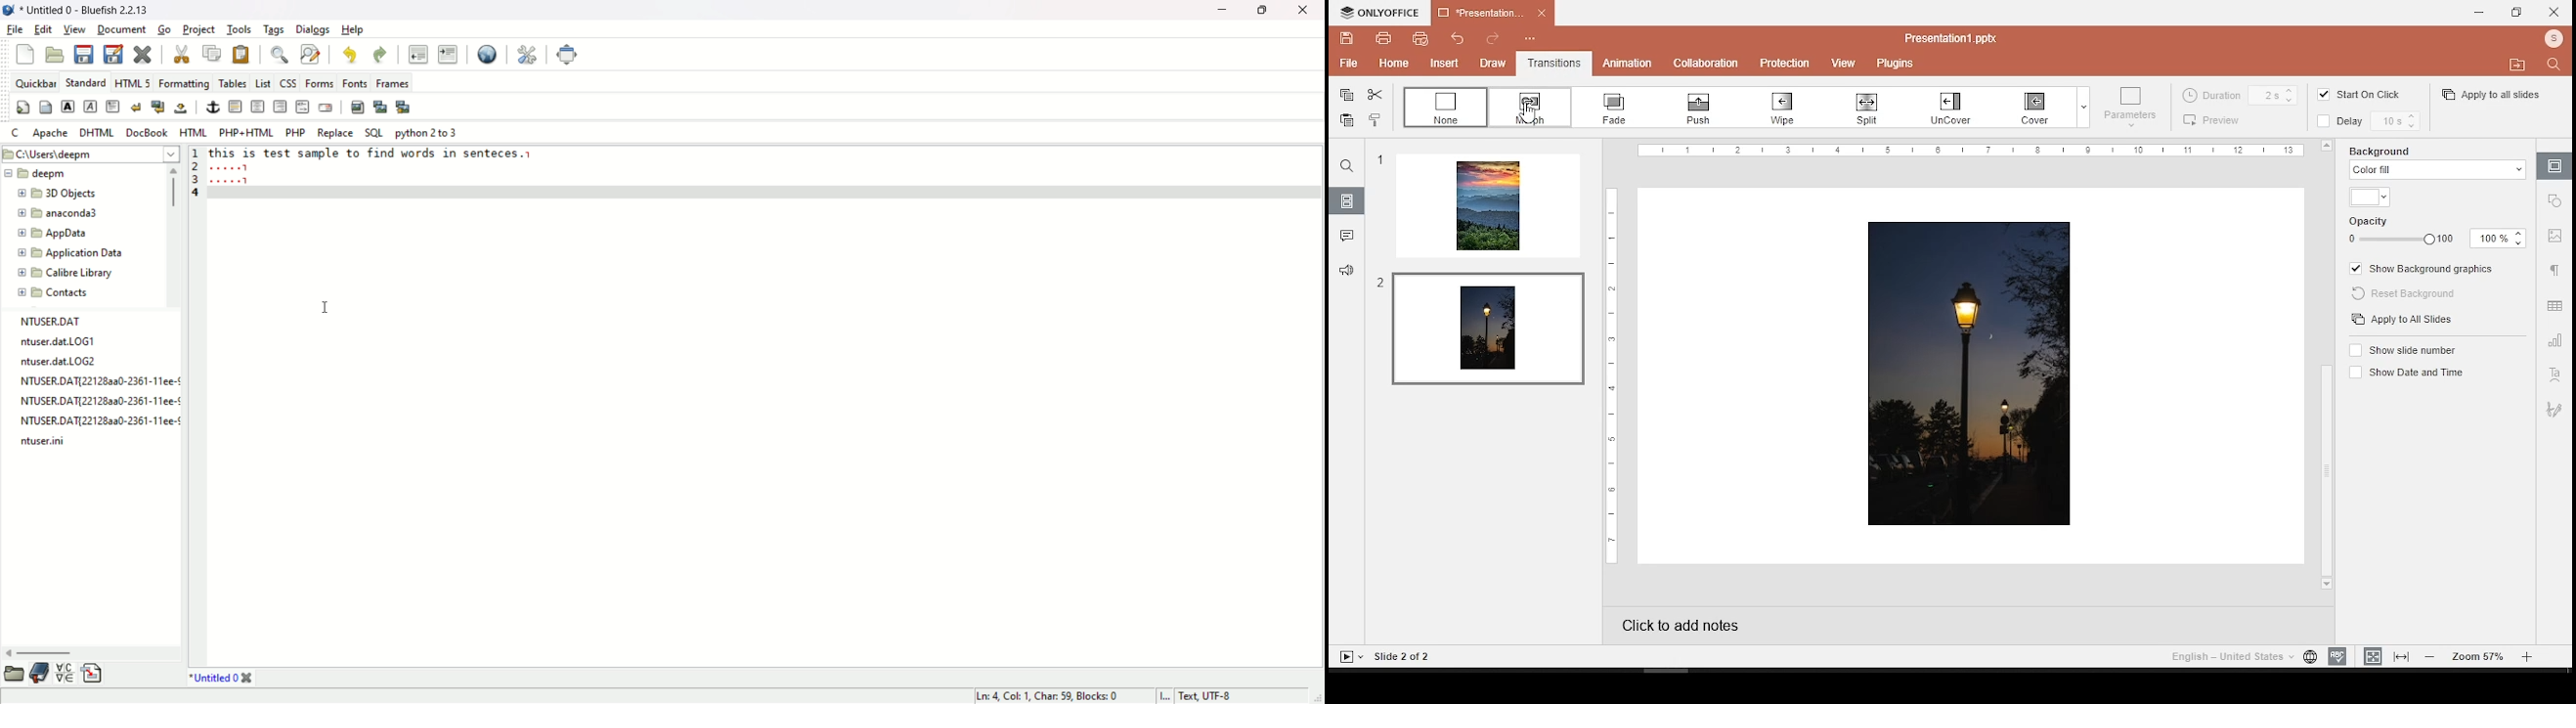 The width and height of the screenshot is (2576, 728). I want to click on multi thumbnail, so click(405, 107).